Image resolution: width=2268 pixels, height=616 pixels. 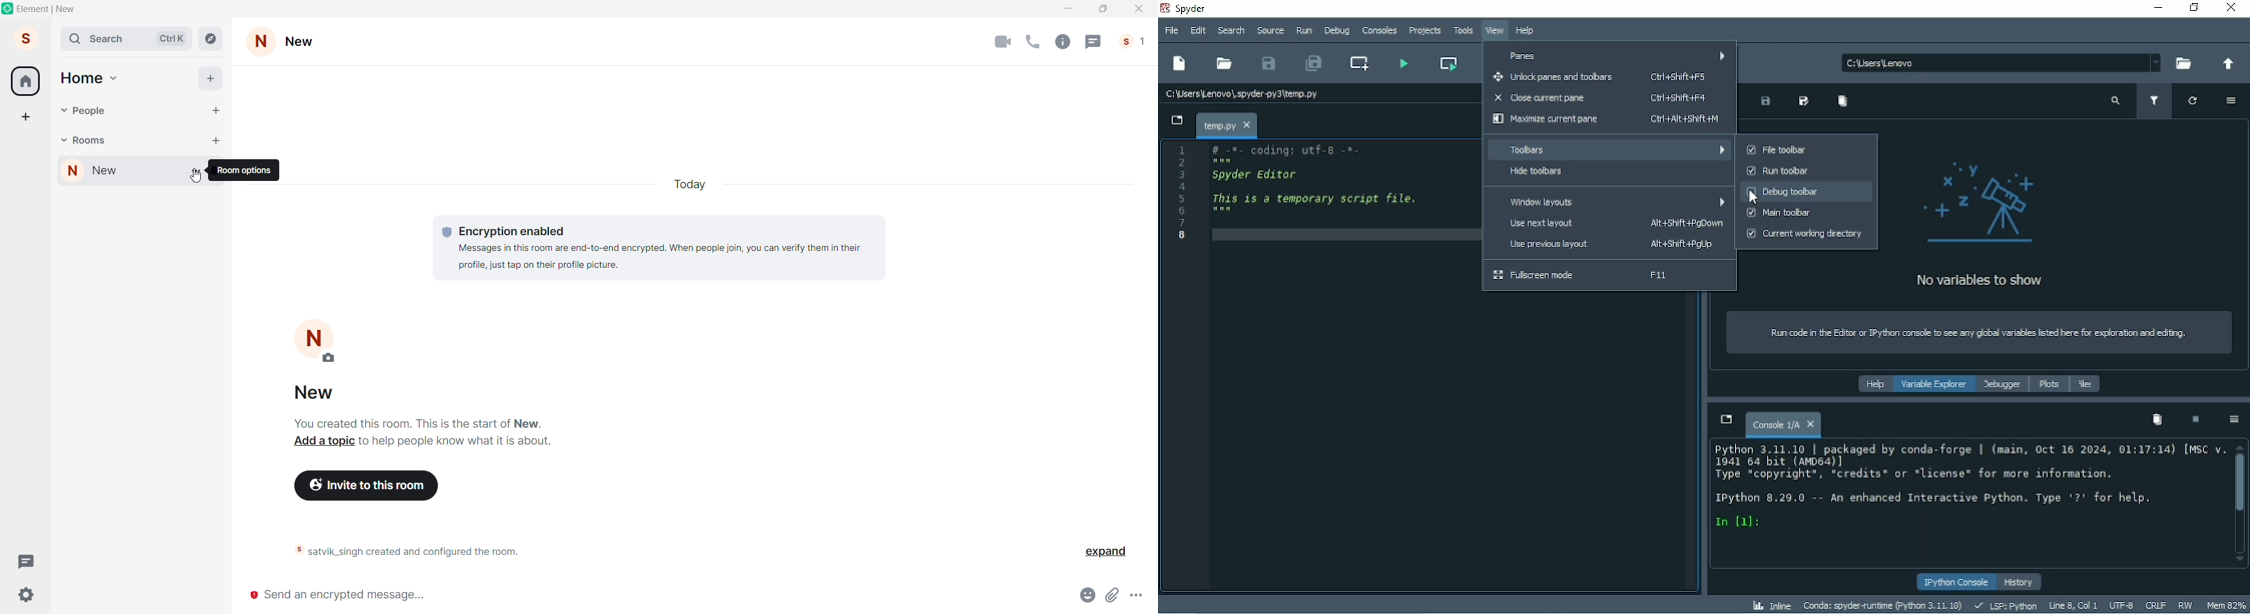 What do you see at coordinates (1462, 30) in the screenshot?
I see `Tools` at bounding box center [1462, 30].